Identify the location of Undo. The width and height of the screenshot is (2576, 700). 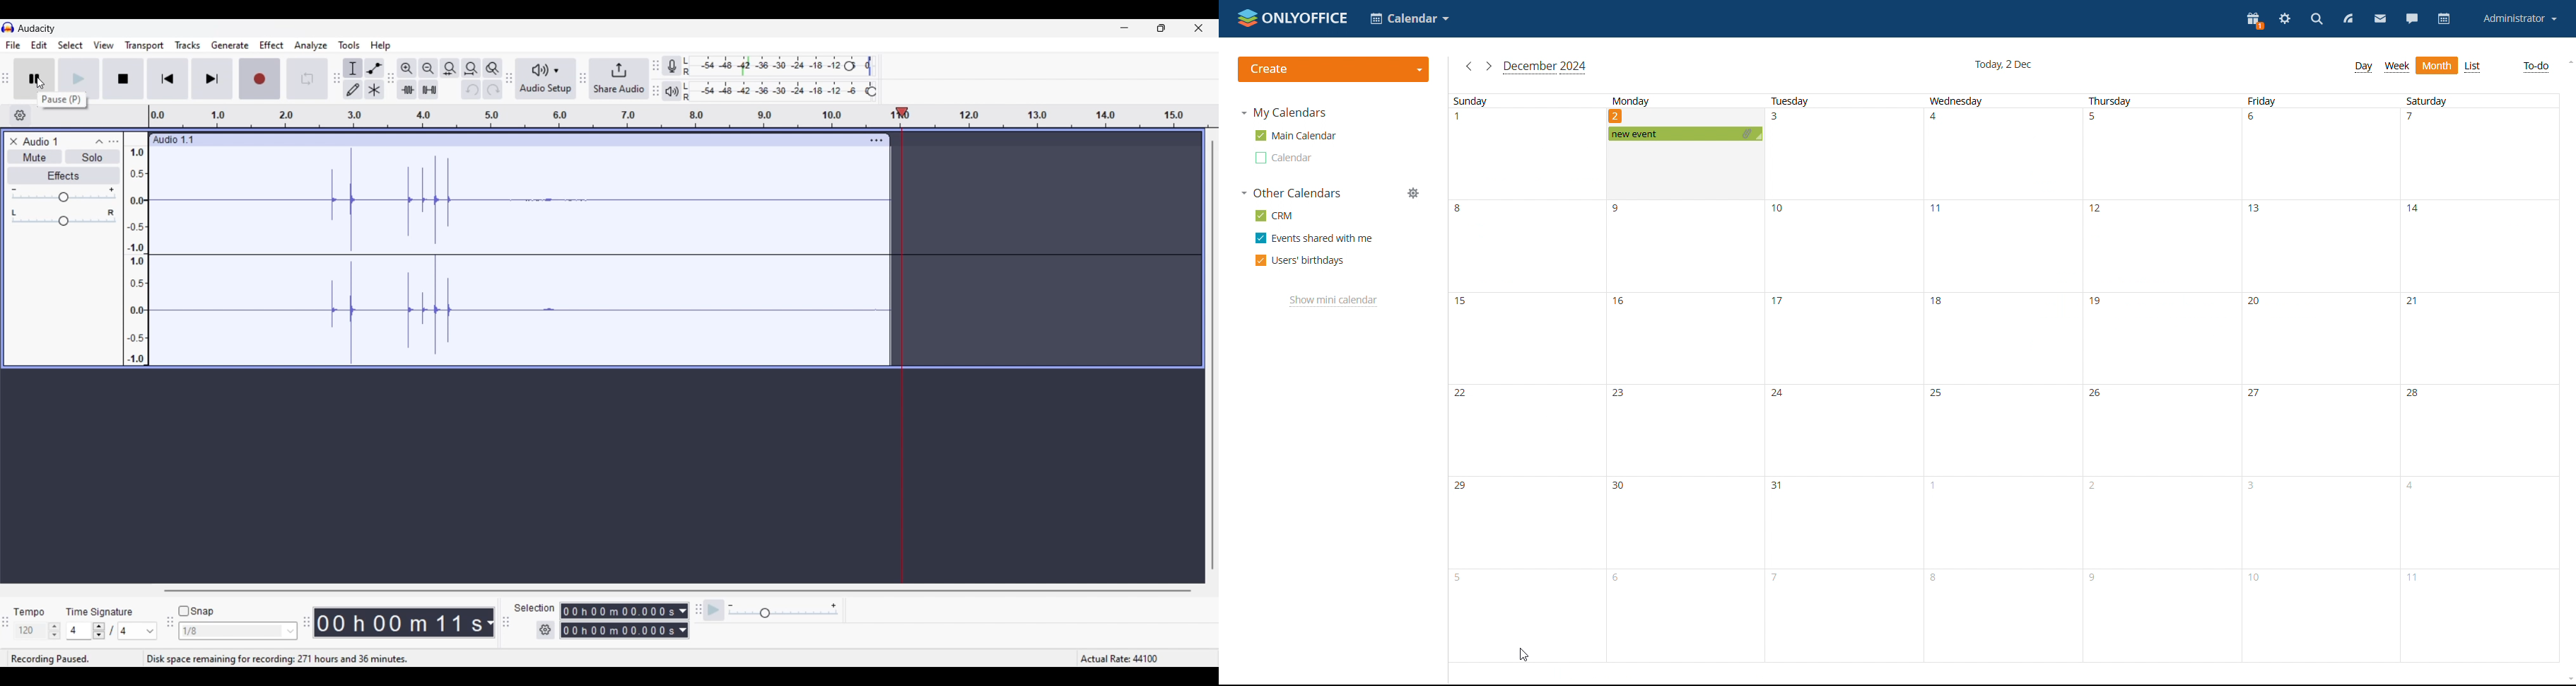
(471, 89).